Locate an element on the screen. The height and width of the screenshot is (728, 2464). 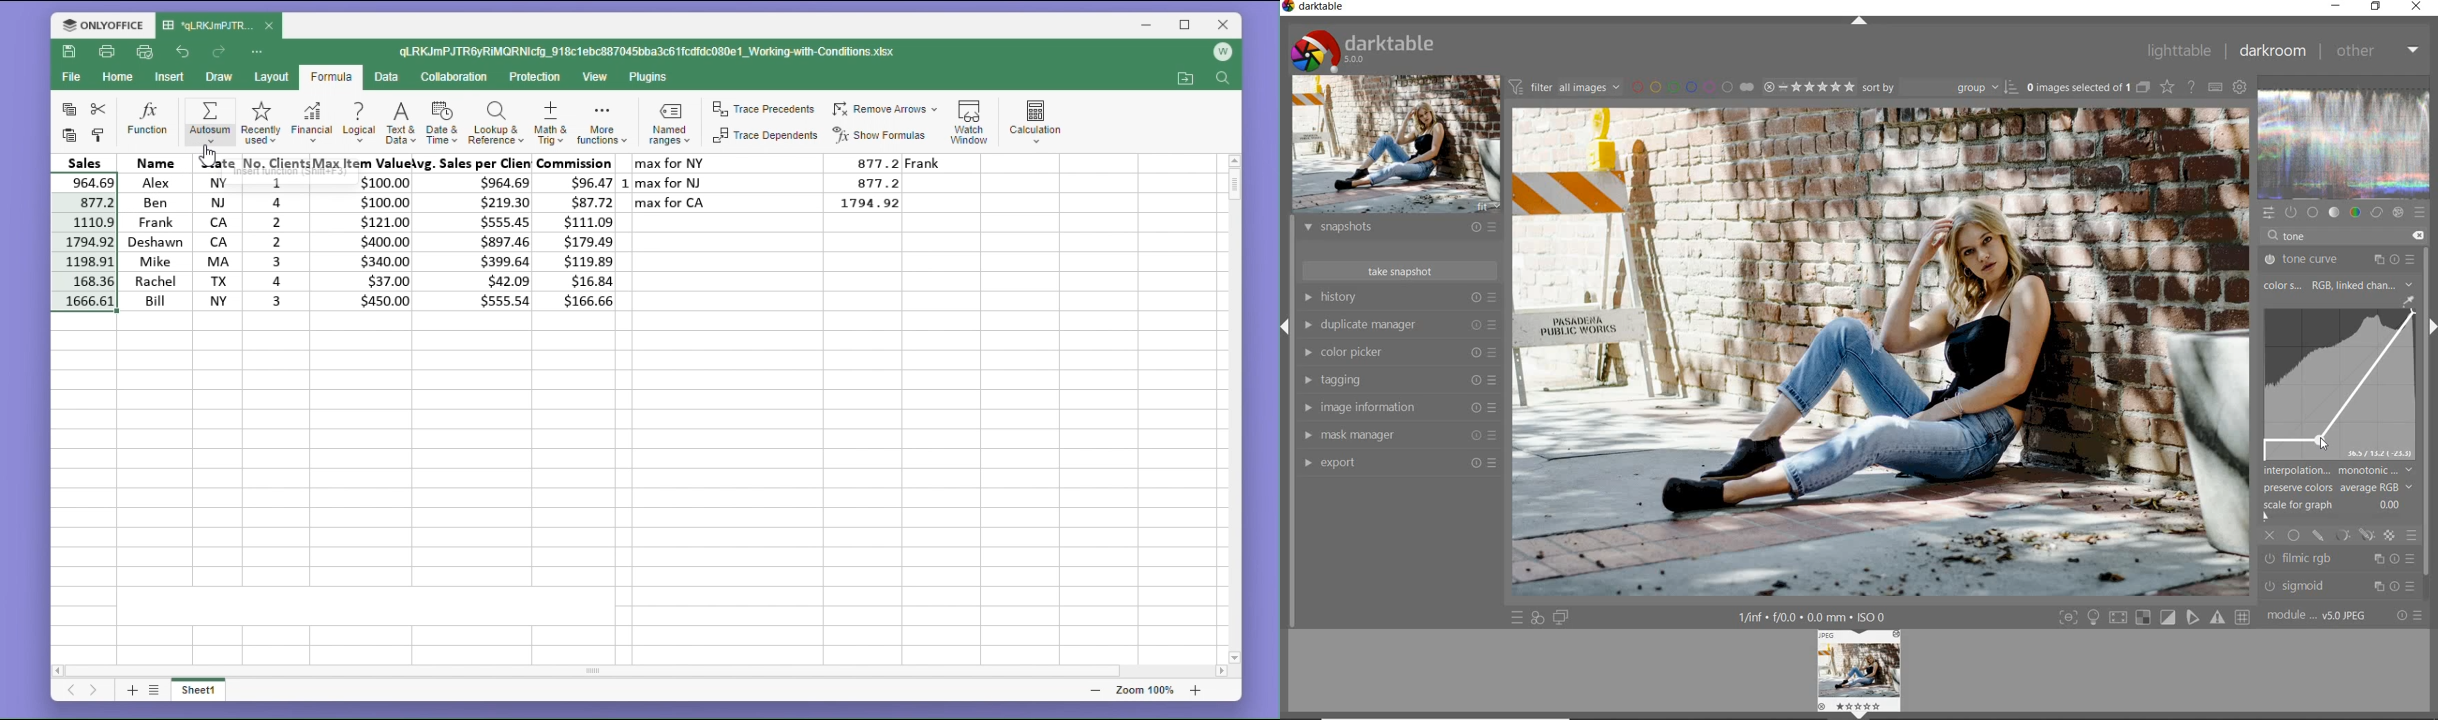
open file location is located at coordinates (1185, 79).